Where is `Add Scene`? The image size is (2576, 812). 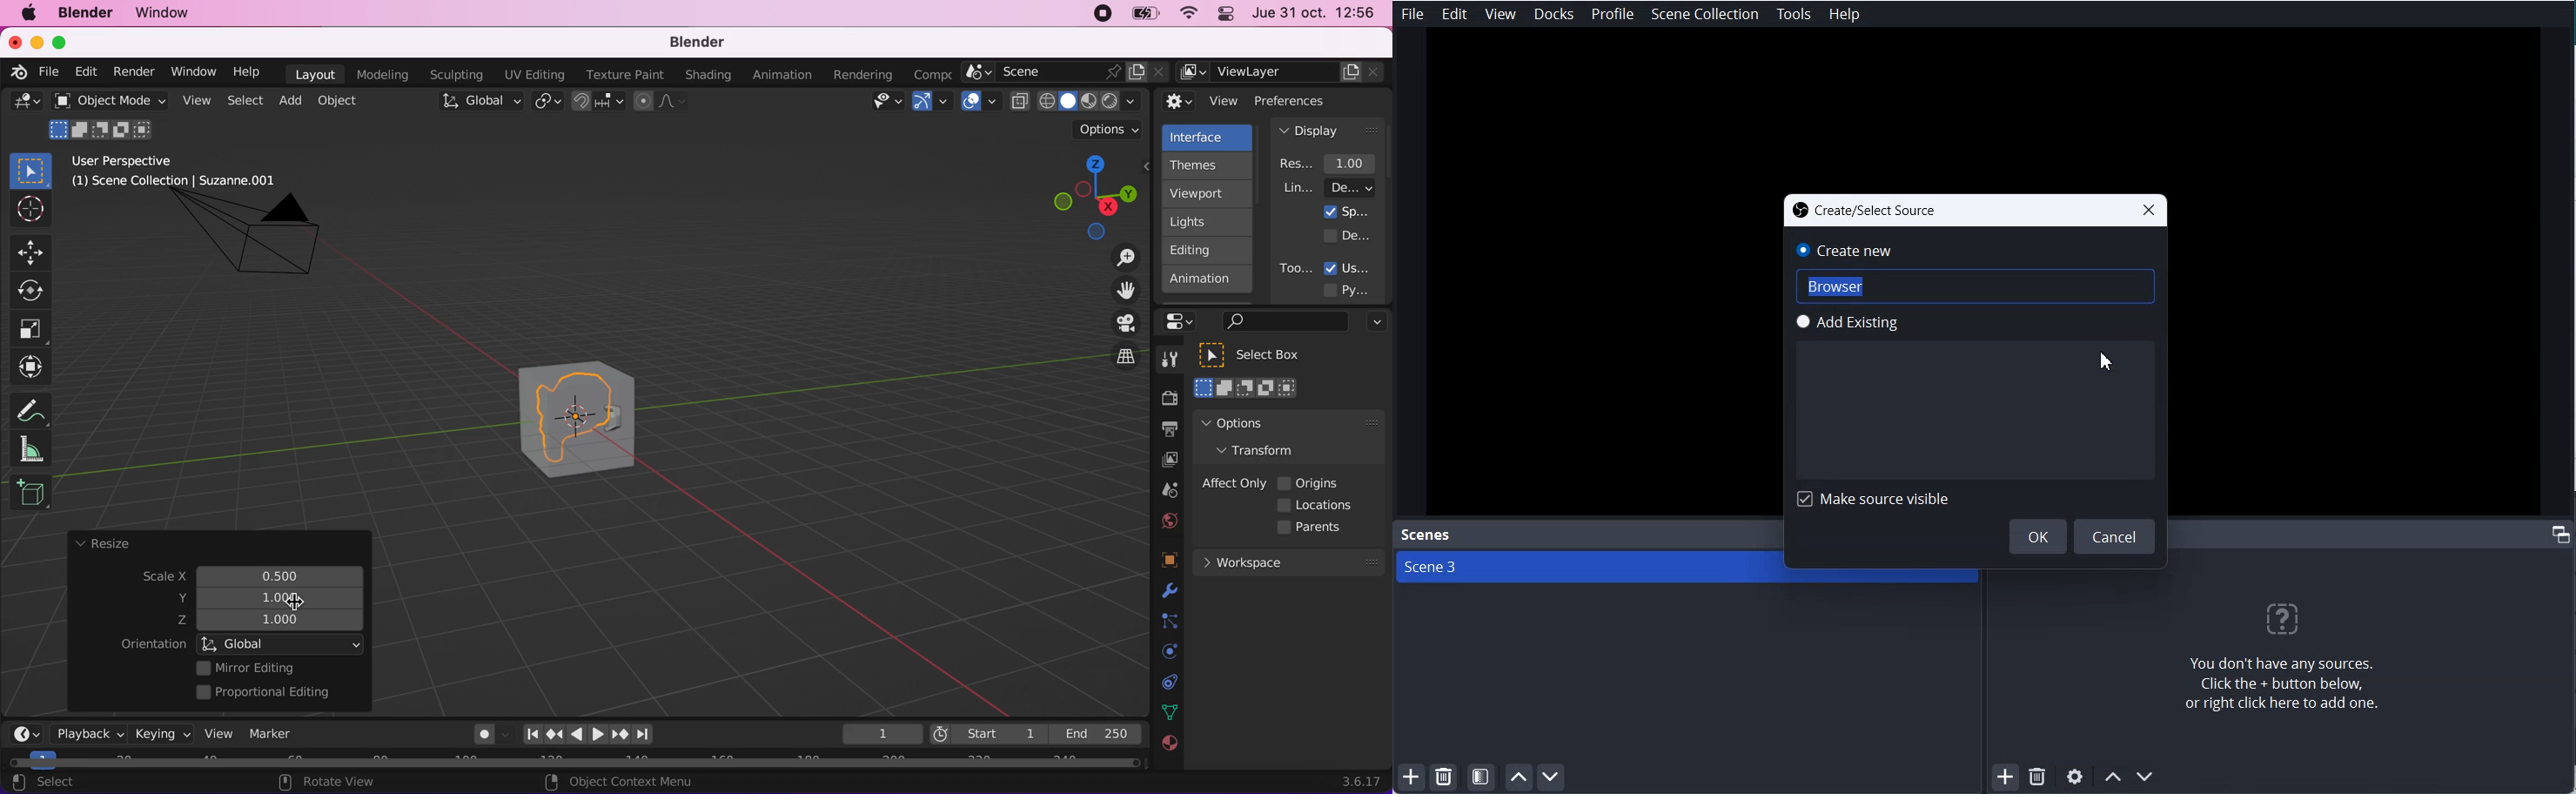 Add Scene is located at coordinates (1408, 778).